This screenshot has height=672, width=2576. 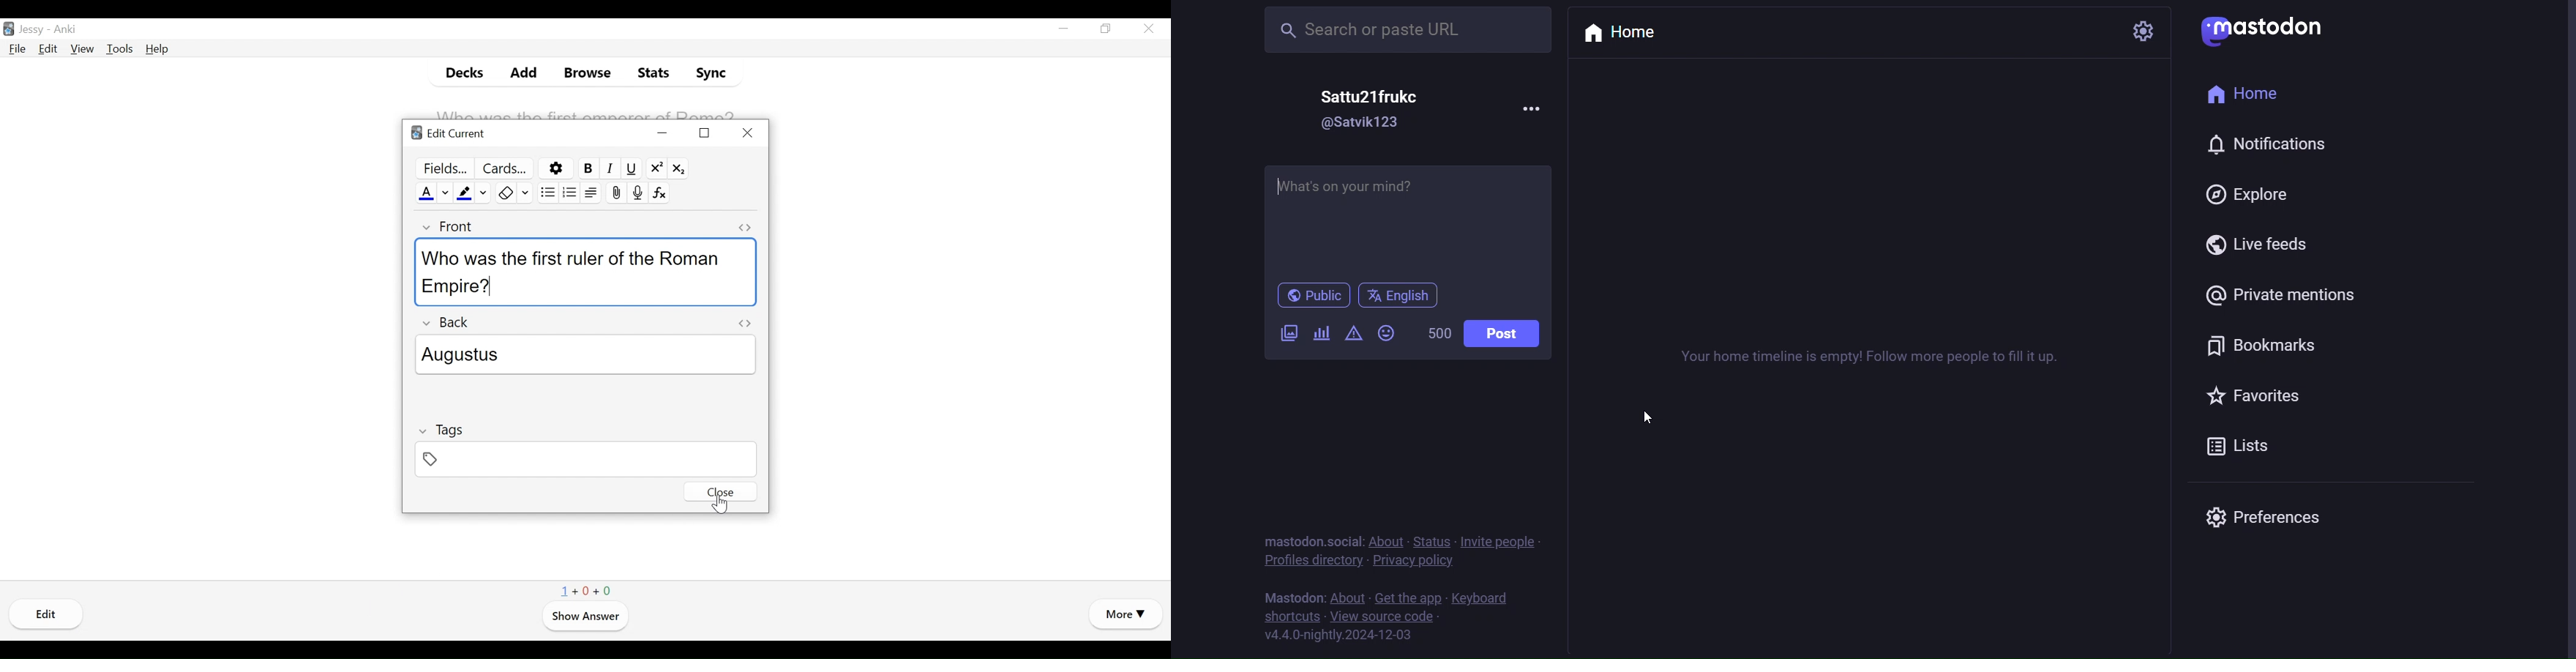 What do you see at coordinates (442, 167) in the screenshot?
I see `Preview Field` at bounding box center [442, 167].